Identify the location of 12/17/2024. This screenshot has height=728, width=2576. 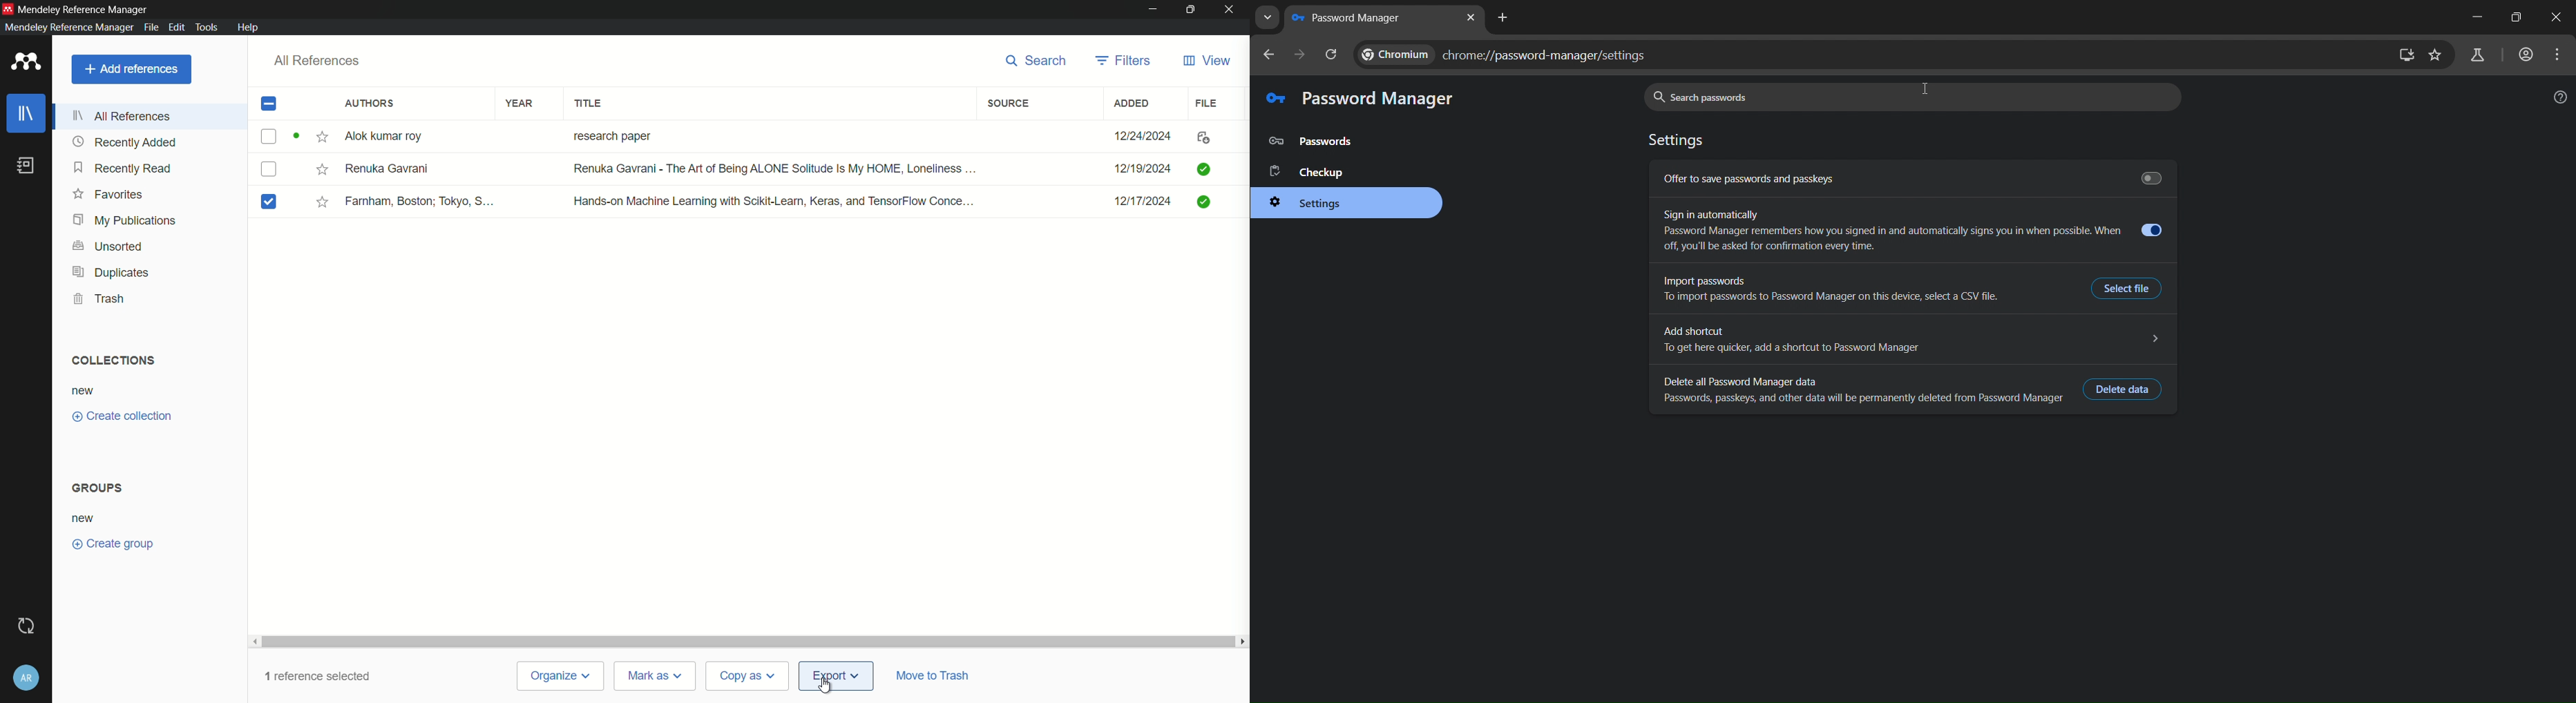
(1143, 201).